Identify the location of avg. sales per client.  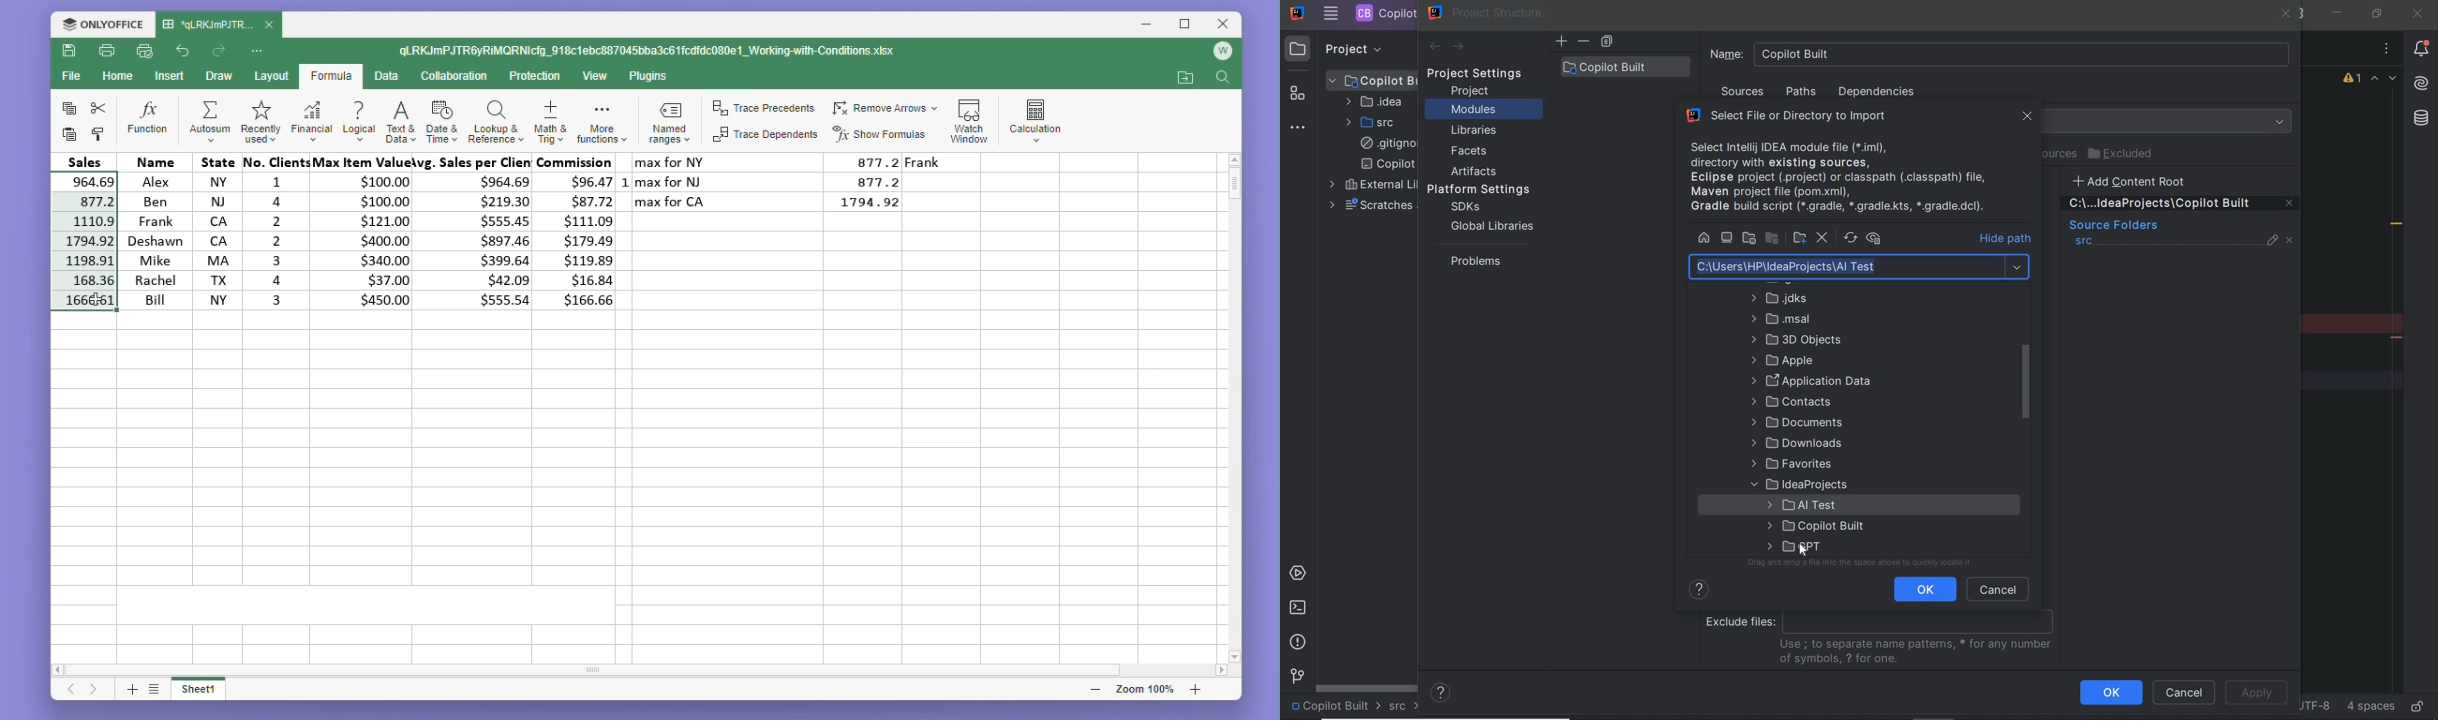
(477, 231).